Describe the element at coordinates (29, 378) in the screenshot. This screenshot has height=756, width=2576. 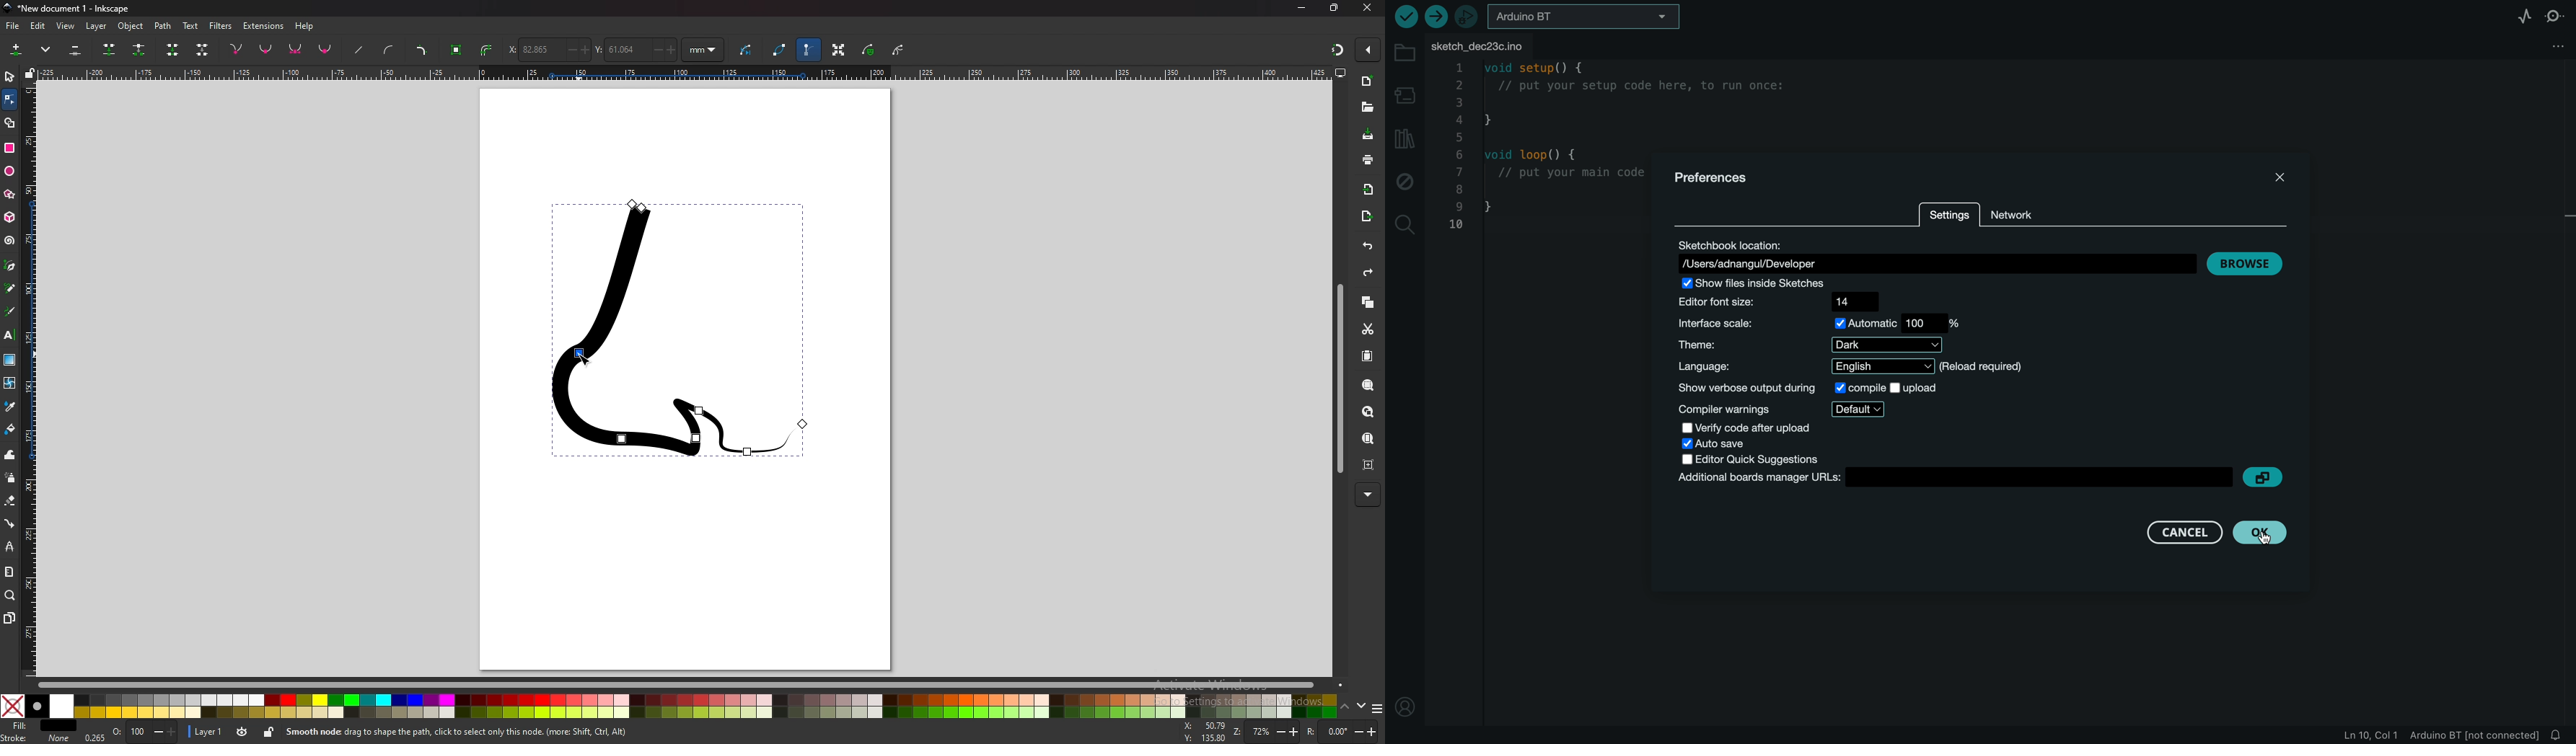
I see `vertical scale` at that location.